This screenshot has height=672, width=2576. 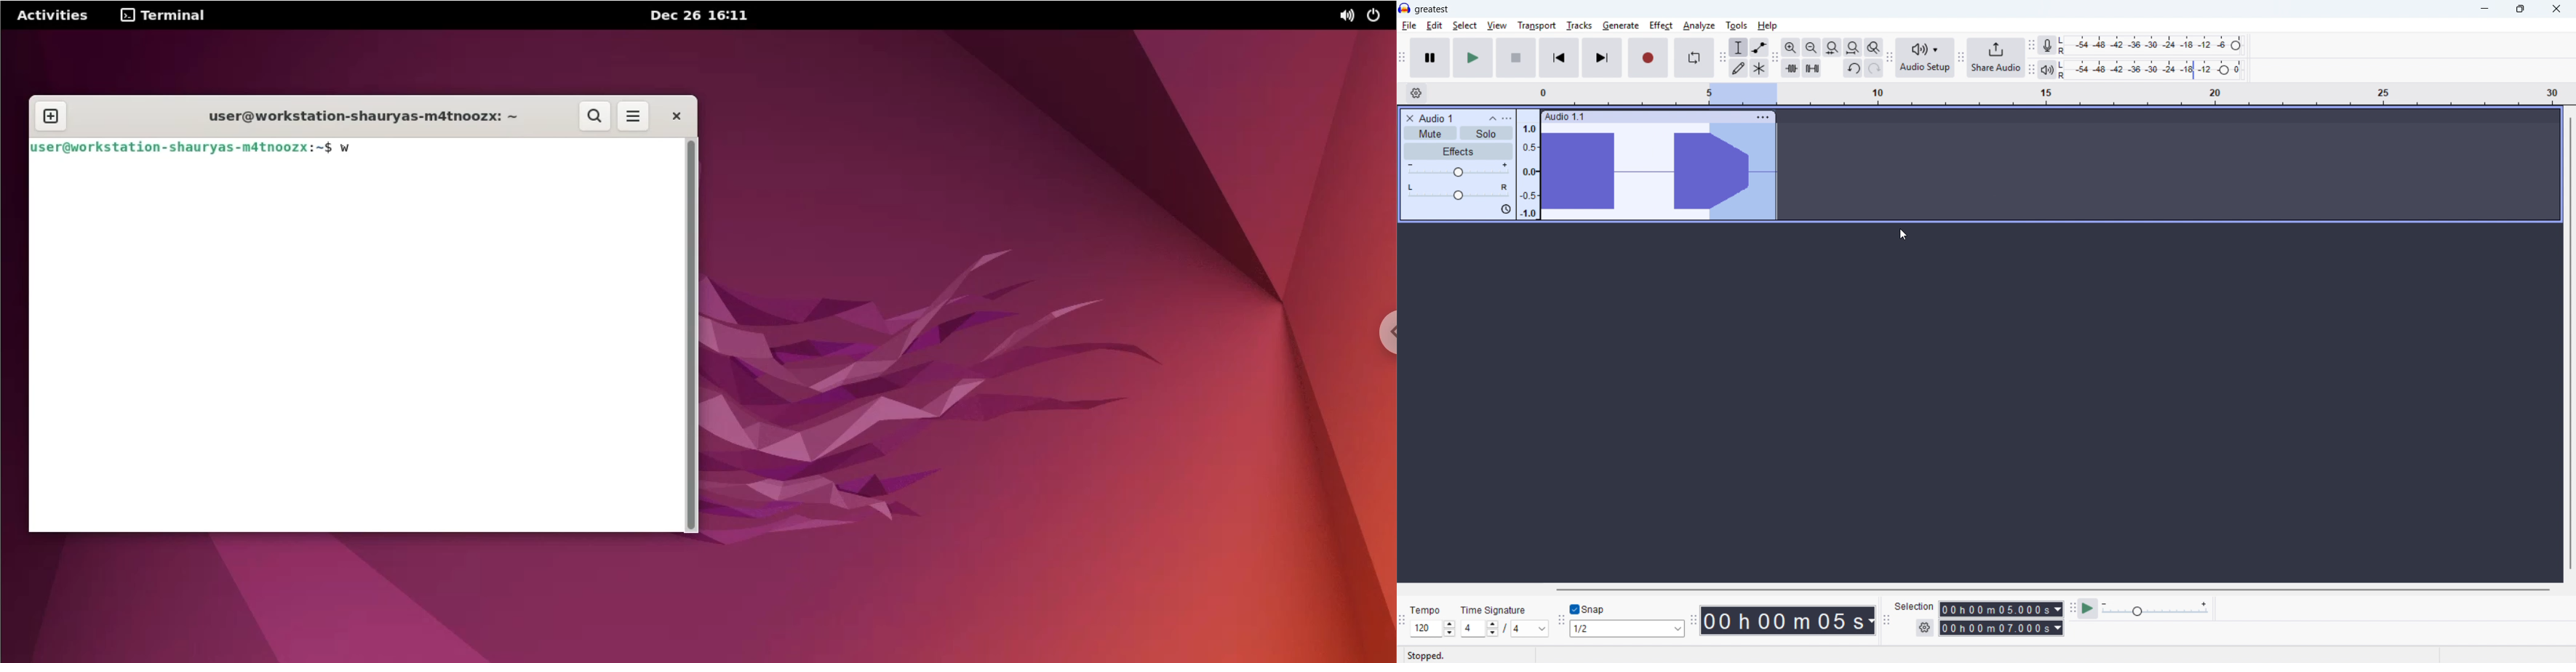 I want to click on Horizontal scroll bar , so click(x=2052, y=590).